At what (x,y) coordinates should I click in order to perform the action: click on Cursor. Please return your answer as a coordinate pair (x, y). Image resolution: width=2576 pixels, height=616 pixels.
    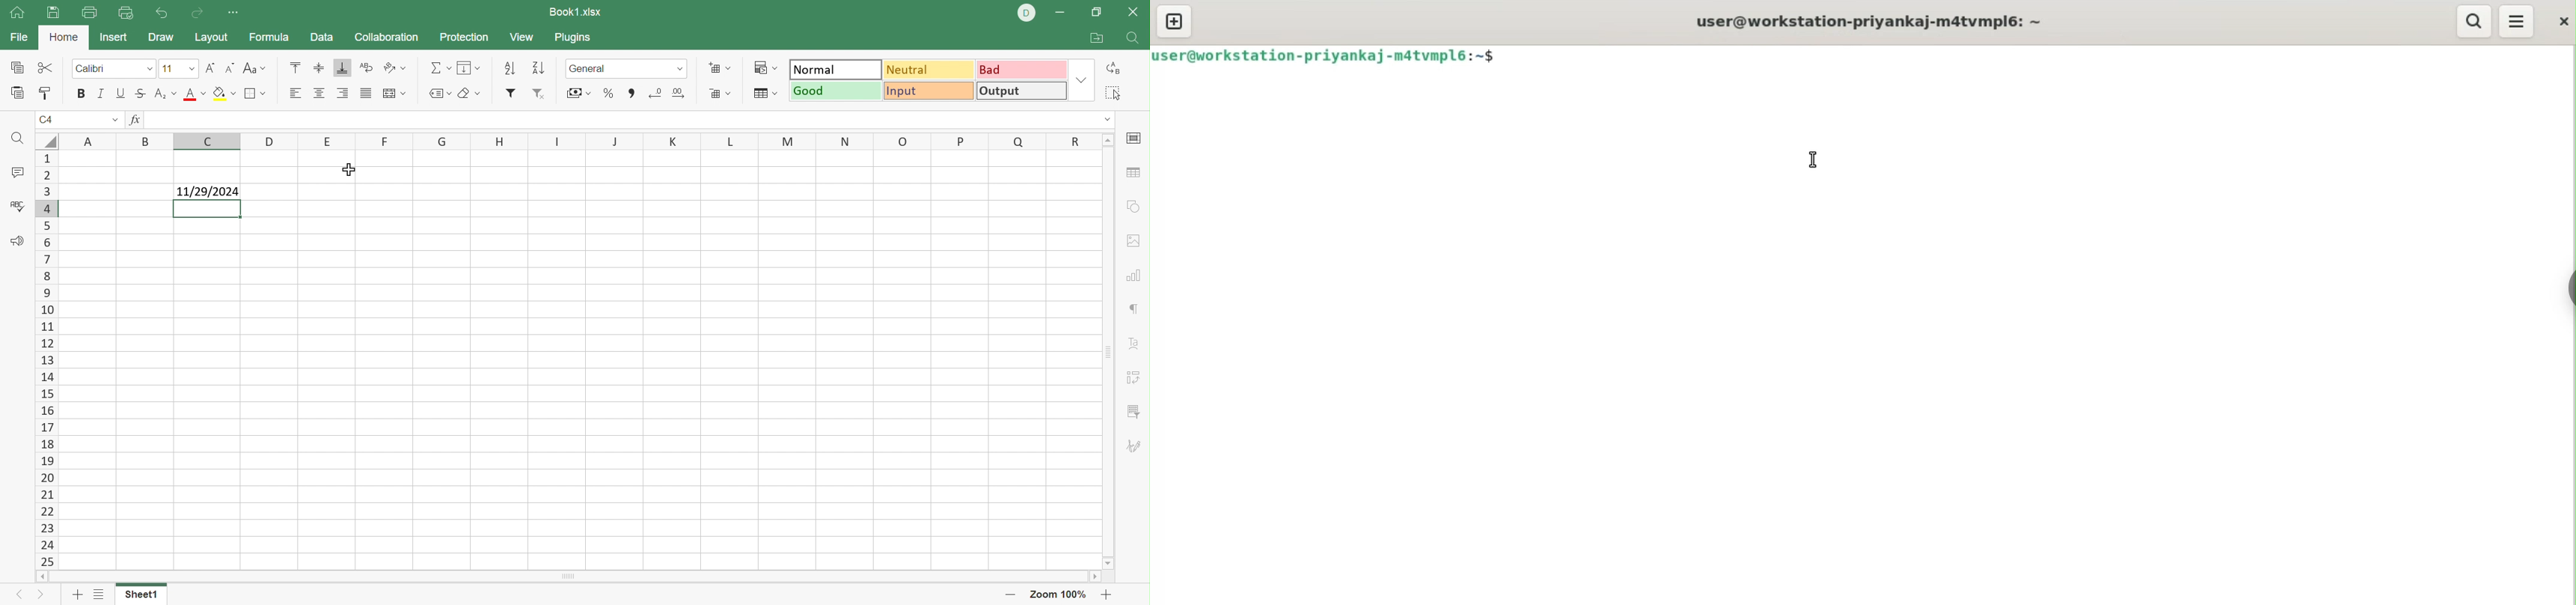
    Looking at the image, I should click on (352, 170).